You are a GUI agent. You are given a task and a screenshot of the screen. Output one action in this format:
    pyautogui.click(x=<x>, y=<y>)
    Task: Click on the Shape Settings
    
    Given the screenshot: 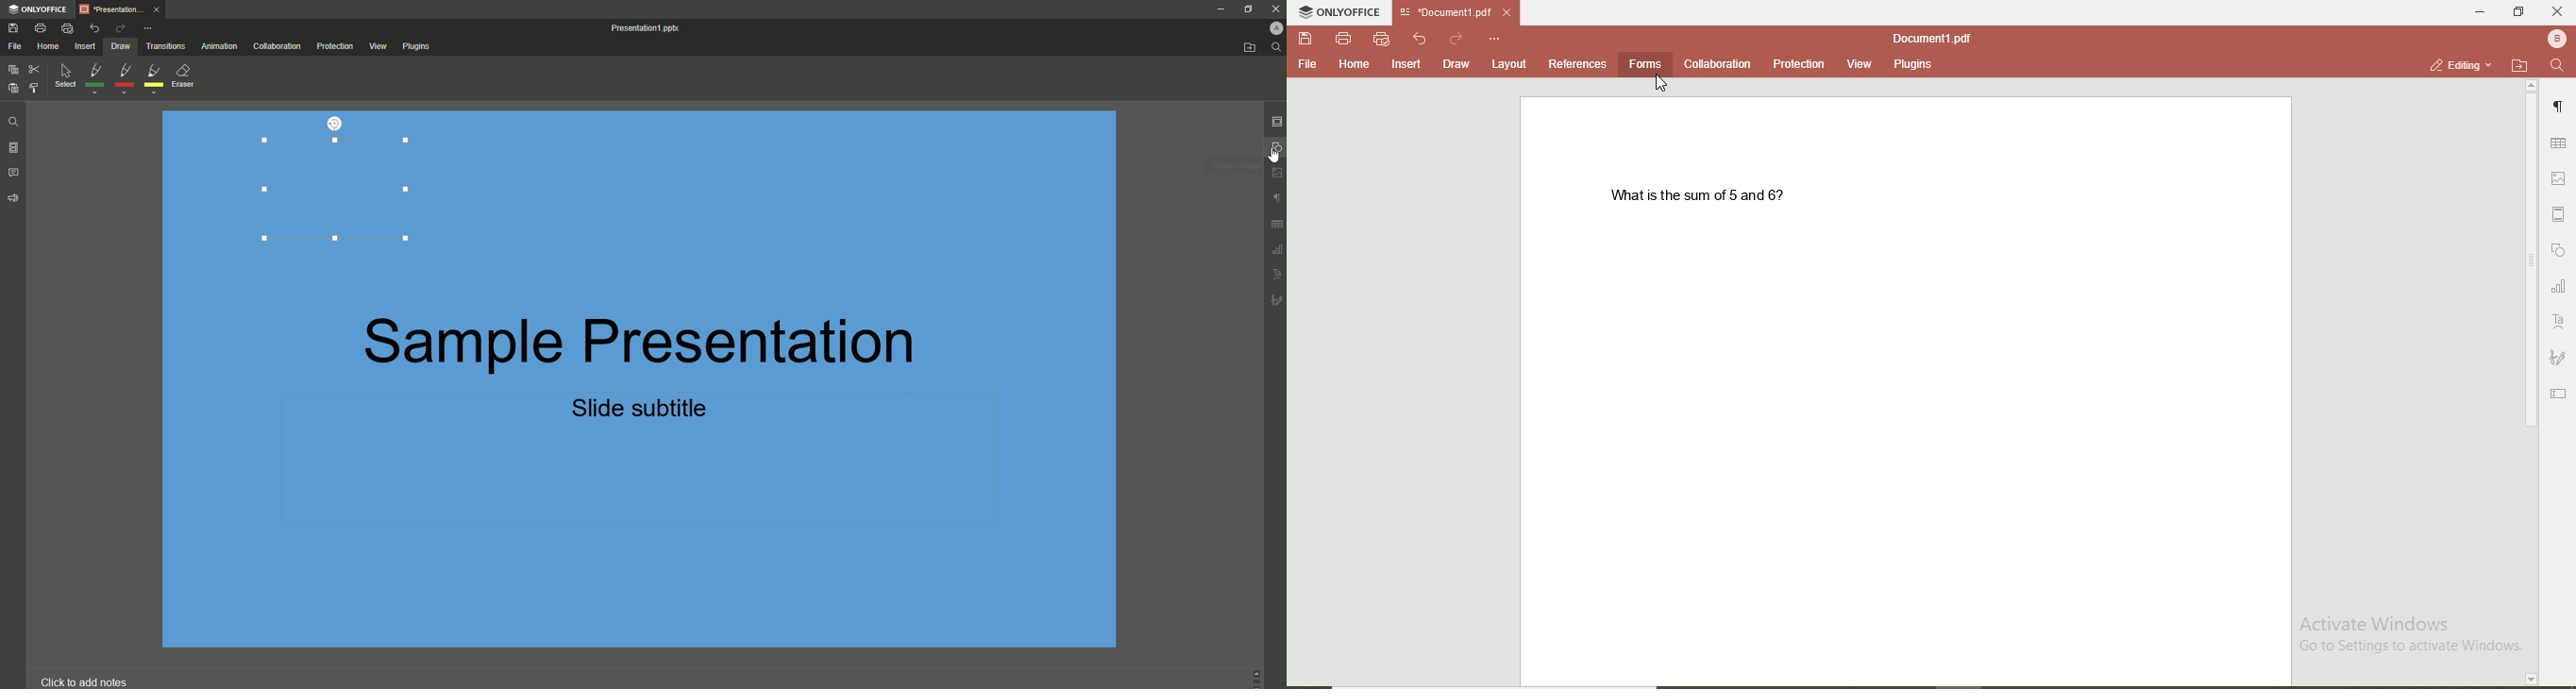 What is the action you would take?
    pyautogui.click(x=1274, y=147)
    